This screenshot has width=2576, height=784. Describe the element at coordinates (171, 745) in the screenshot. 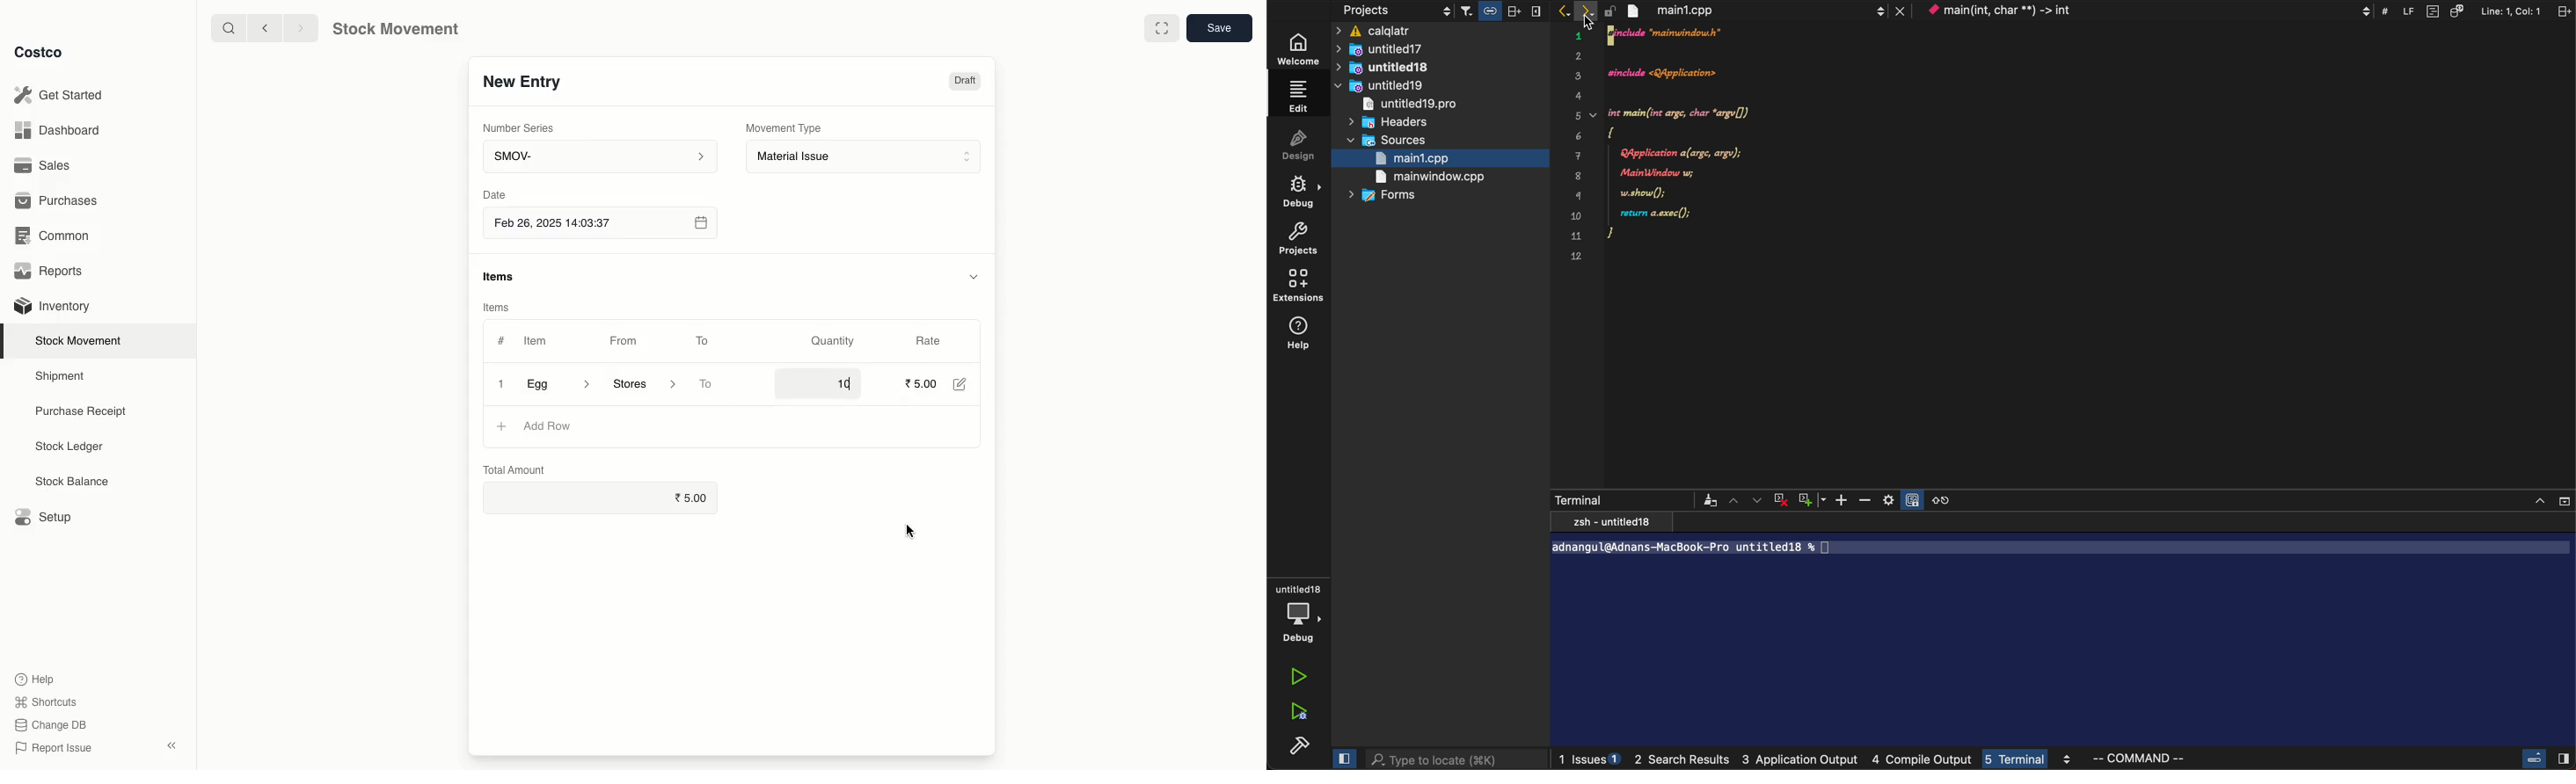

I see `collapse` at that location.